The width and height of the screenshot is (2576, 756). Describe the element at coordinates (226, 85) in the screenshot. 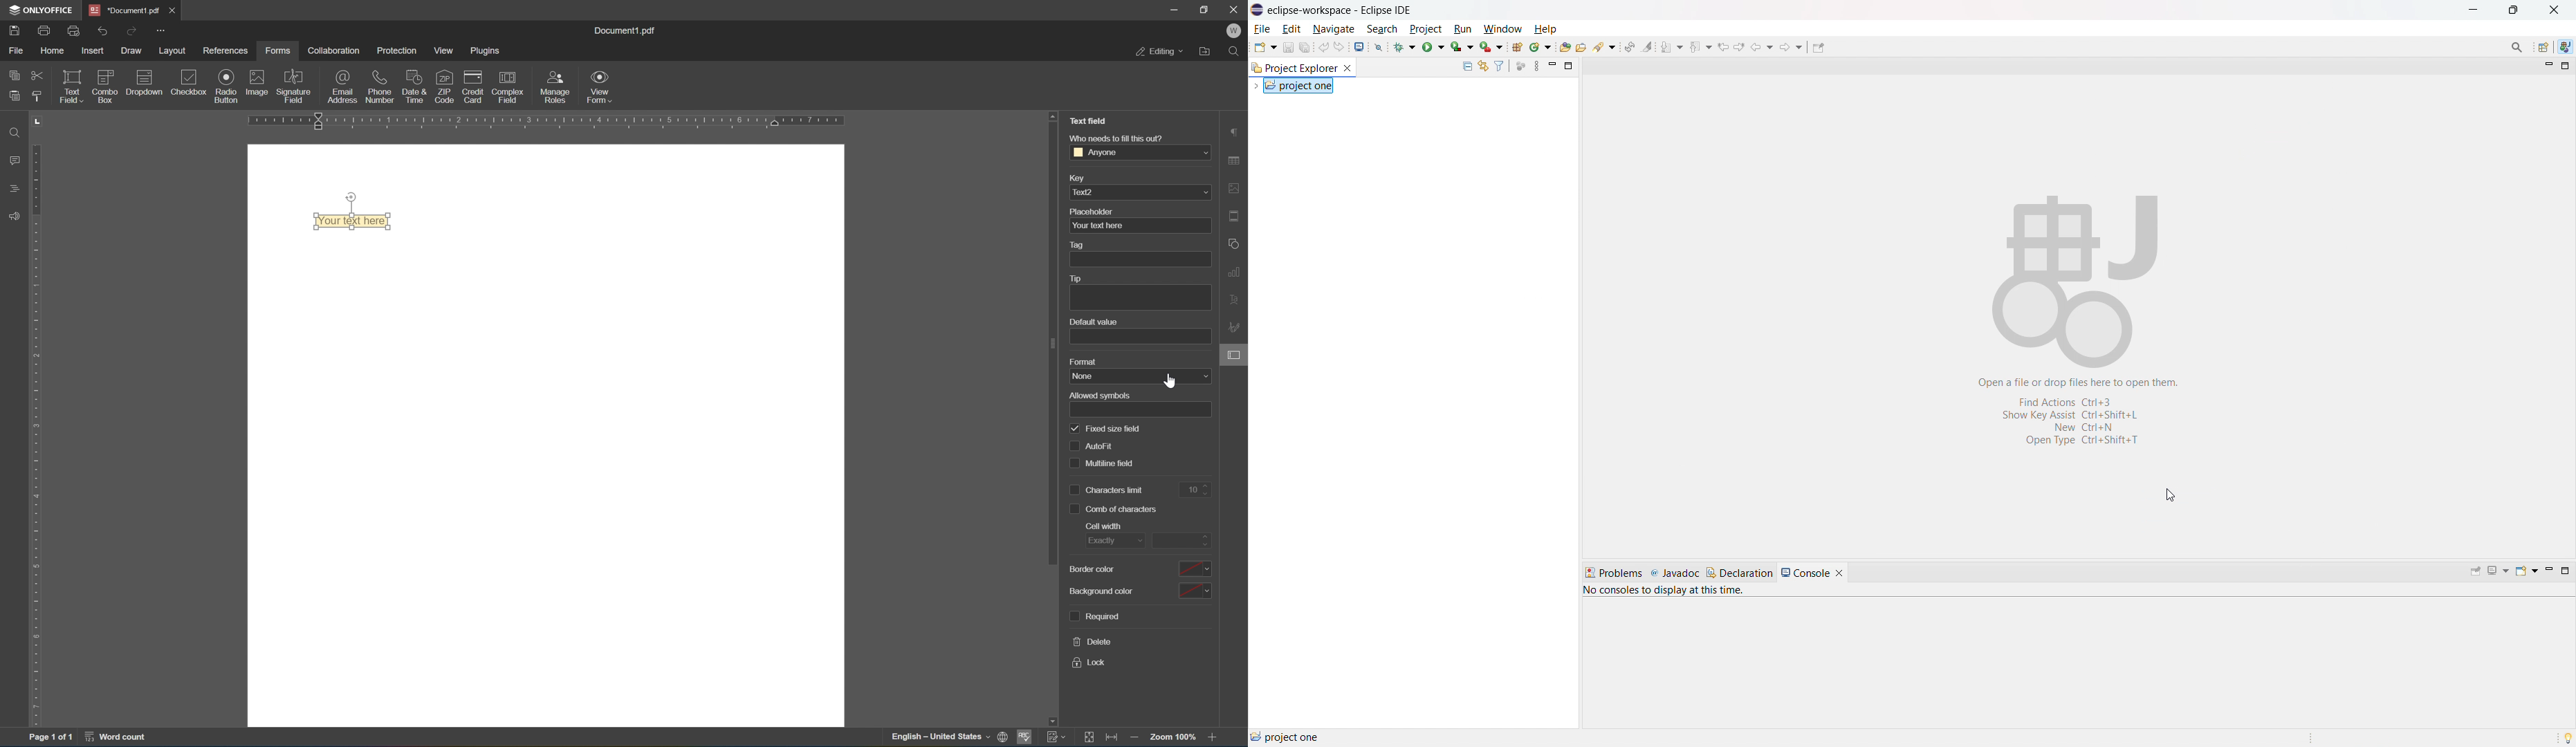

I see `radio button` at that location.